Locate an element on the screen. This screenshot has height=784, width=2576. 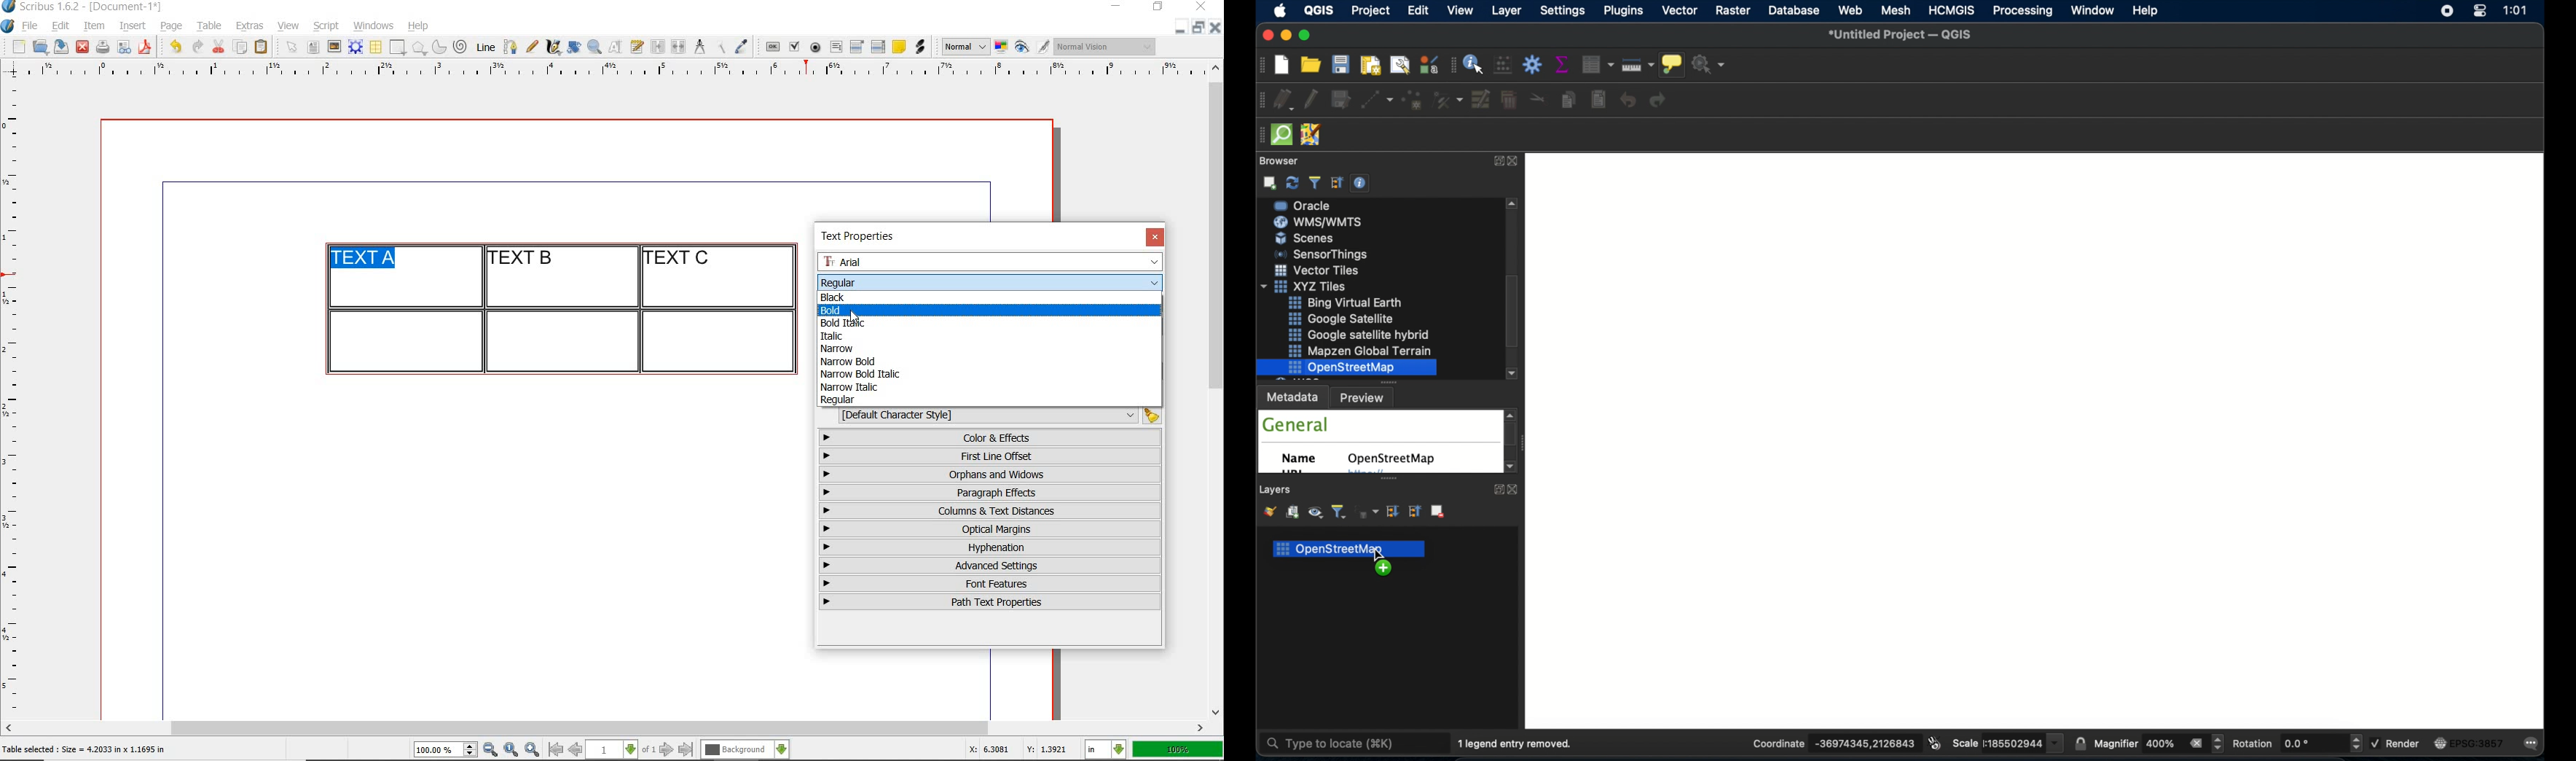
page is located at coordinates (171, 26).